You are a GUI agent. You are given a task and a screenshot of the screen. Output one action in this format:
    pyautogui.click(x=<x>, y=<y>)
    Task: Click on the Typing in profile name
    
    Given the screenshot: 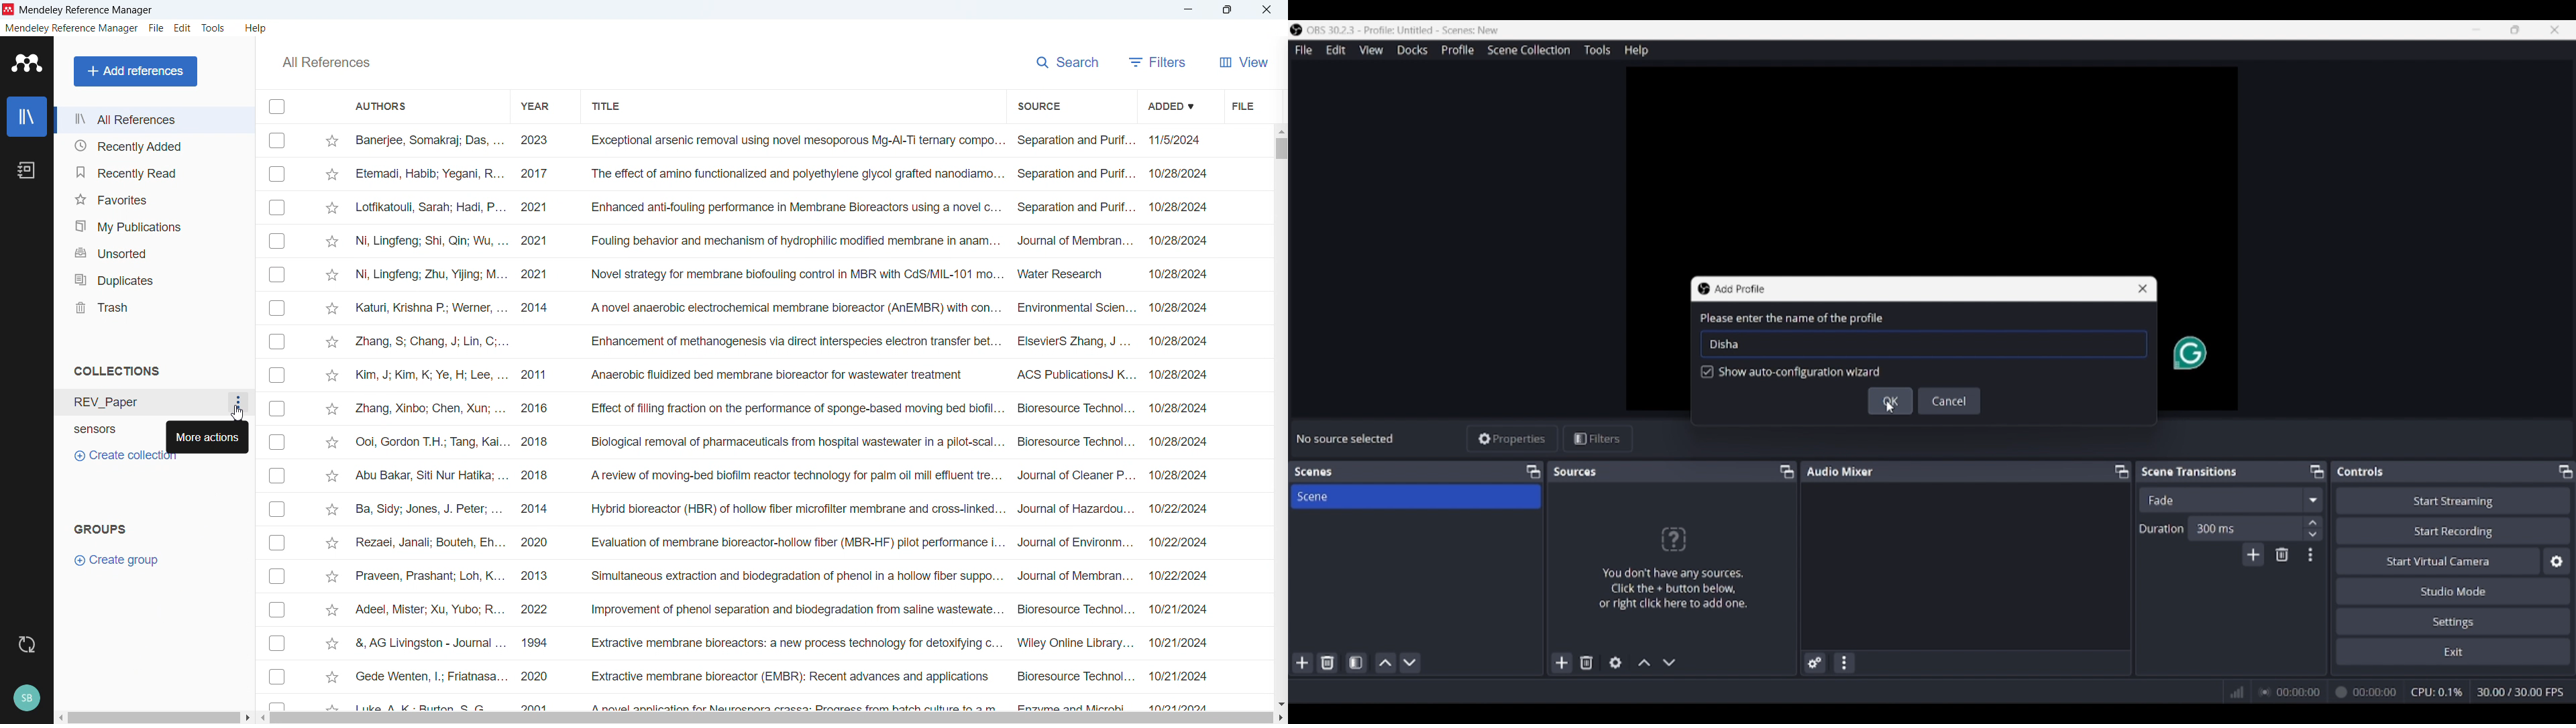 What is the action you would take?
    pyautogui.click(x=1710, y=344)
    